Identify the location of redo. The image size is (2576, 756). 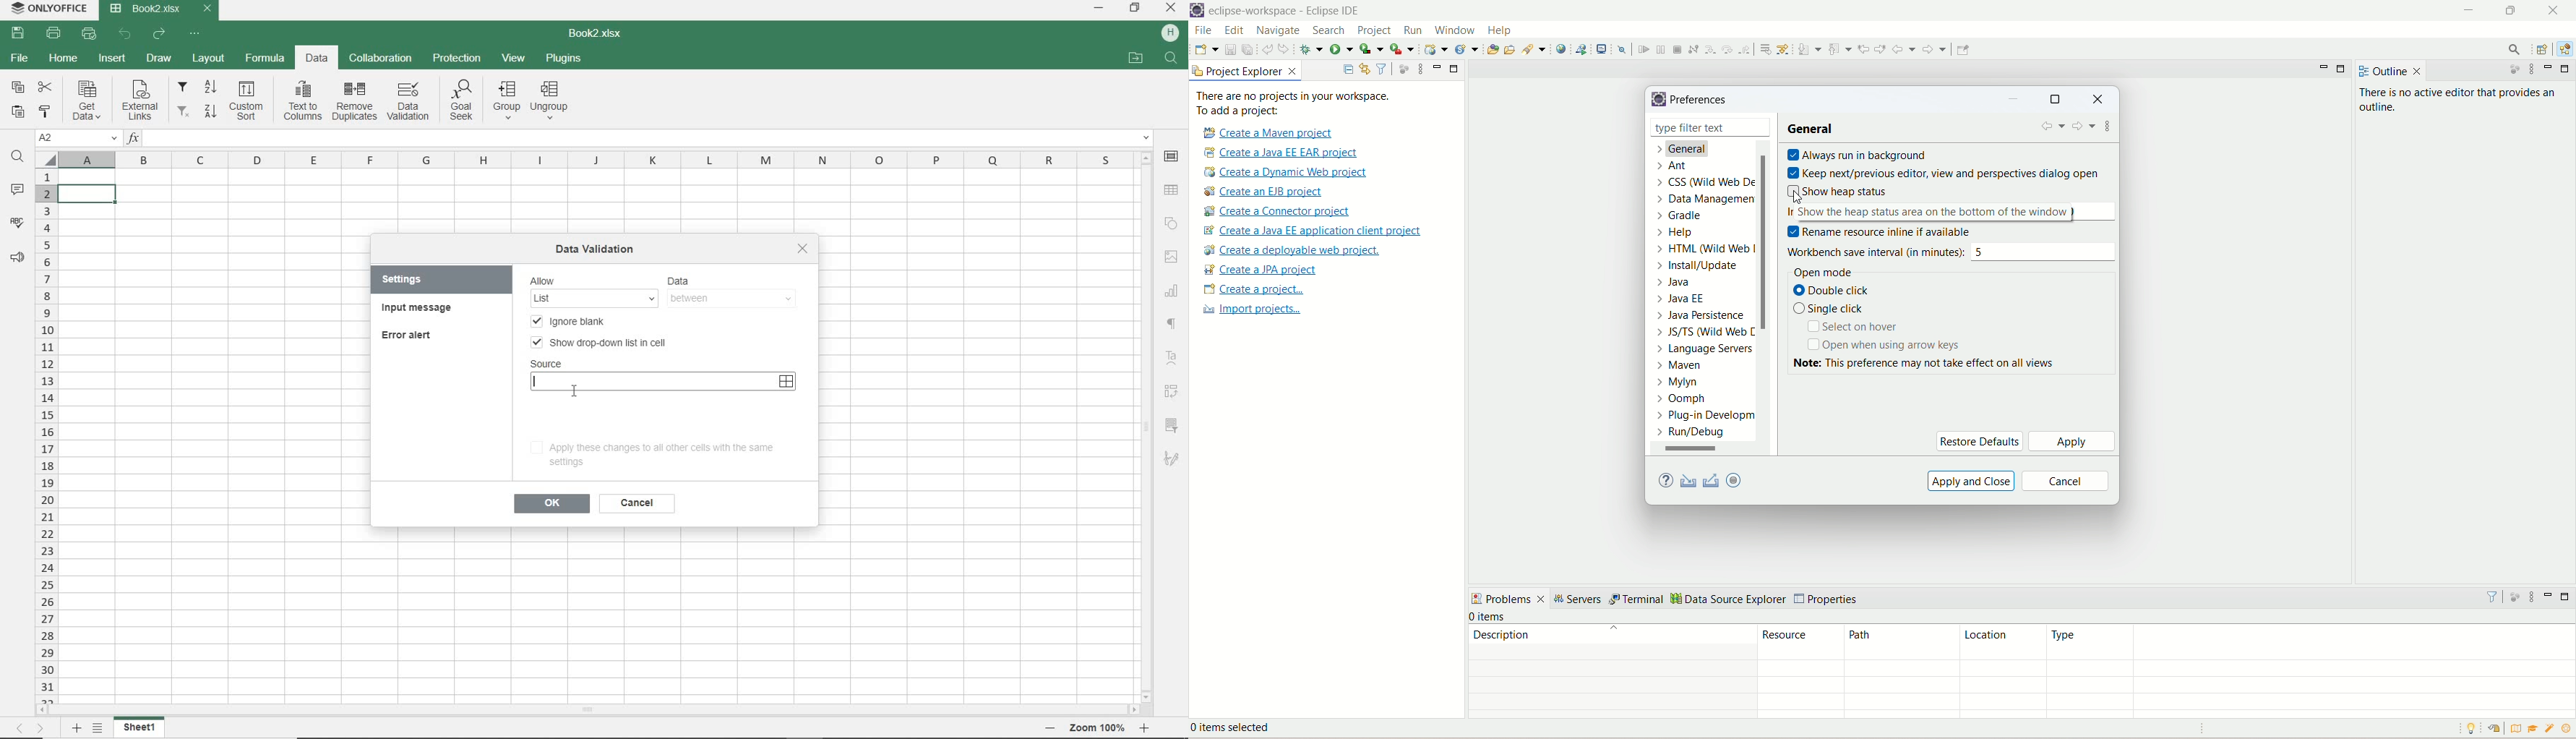
(1286, 48).